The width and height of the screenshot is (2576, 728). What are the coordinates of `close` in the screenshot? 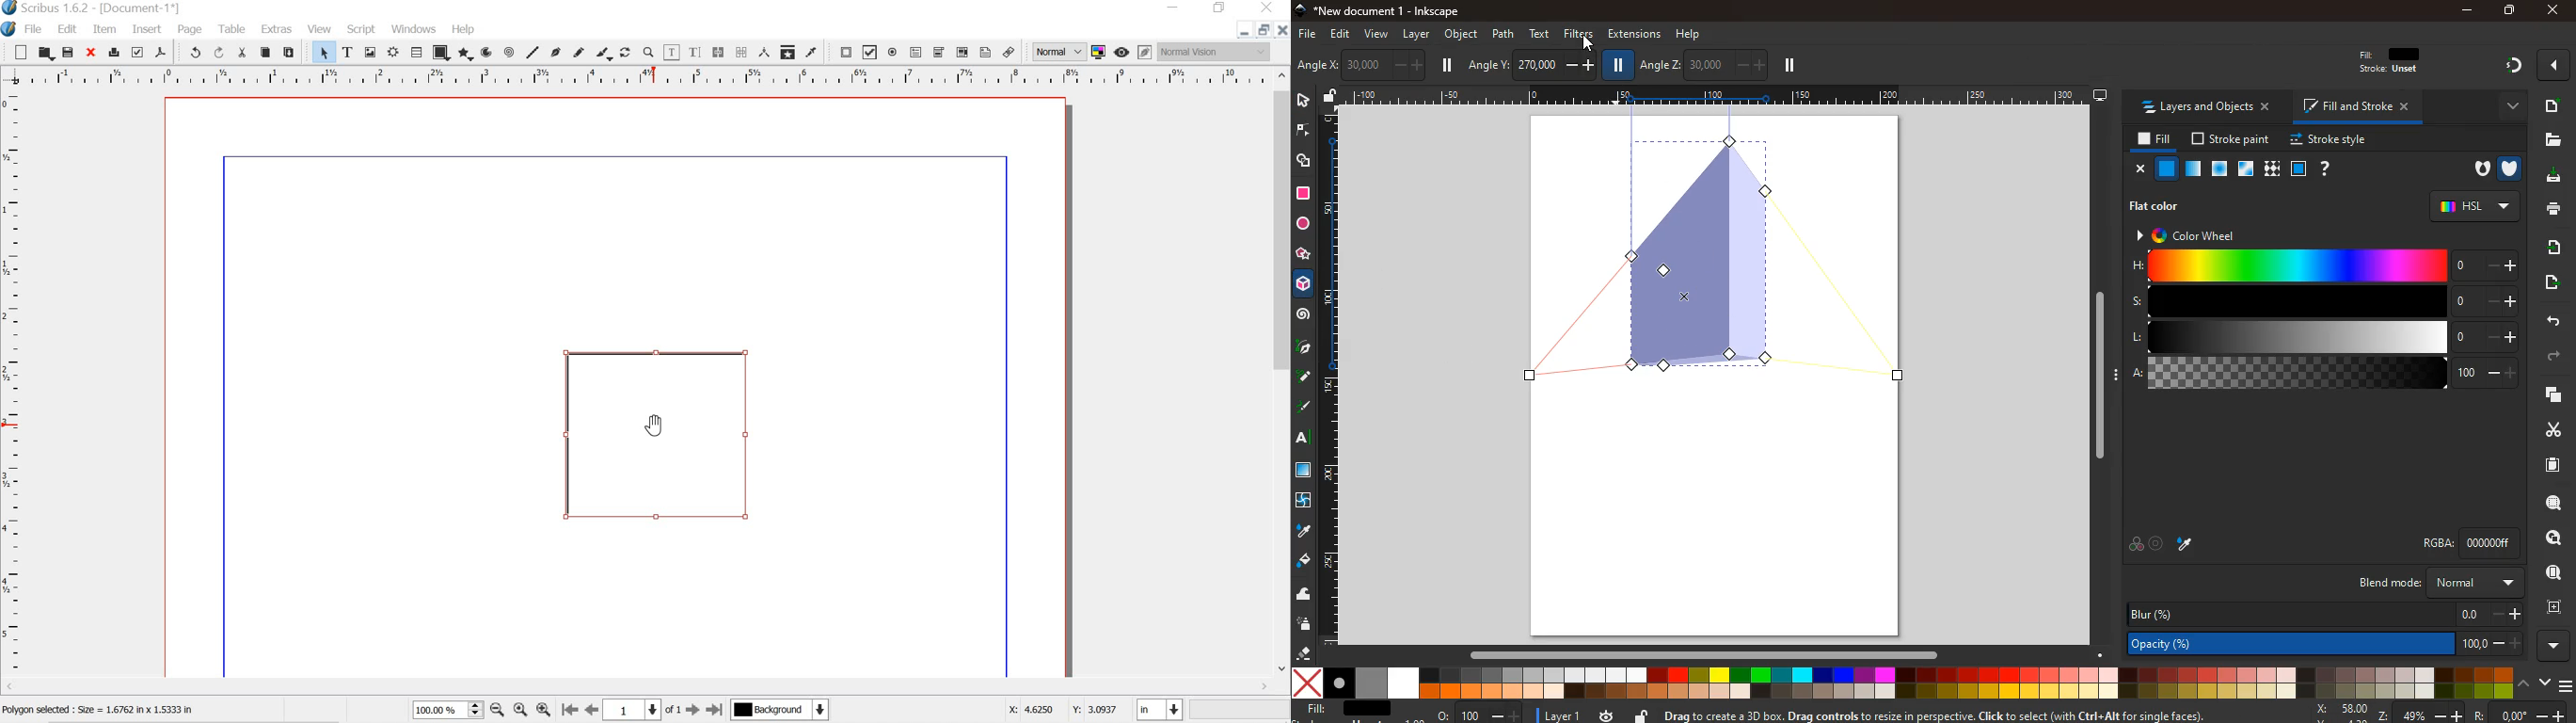 It's located at (89, 51).